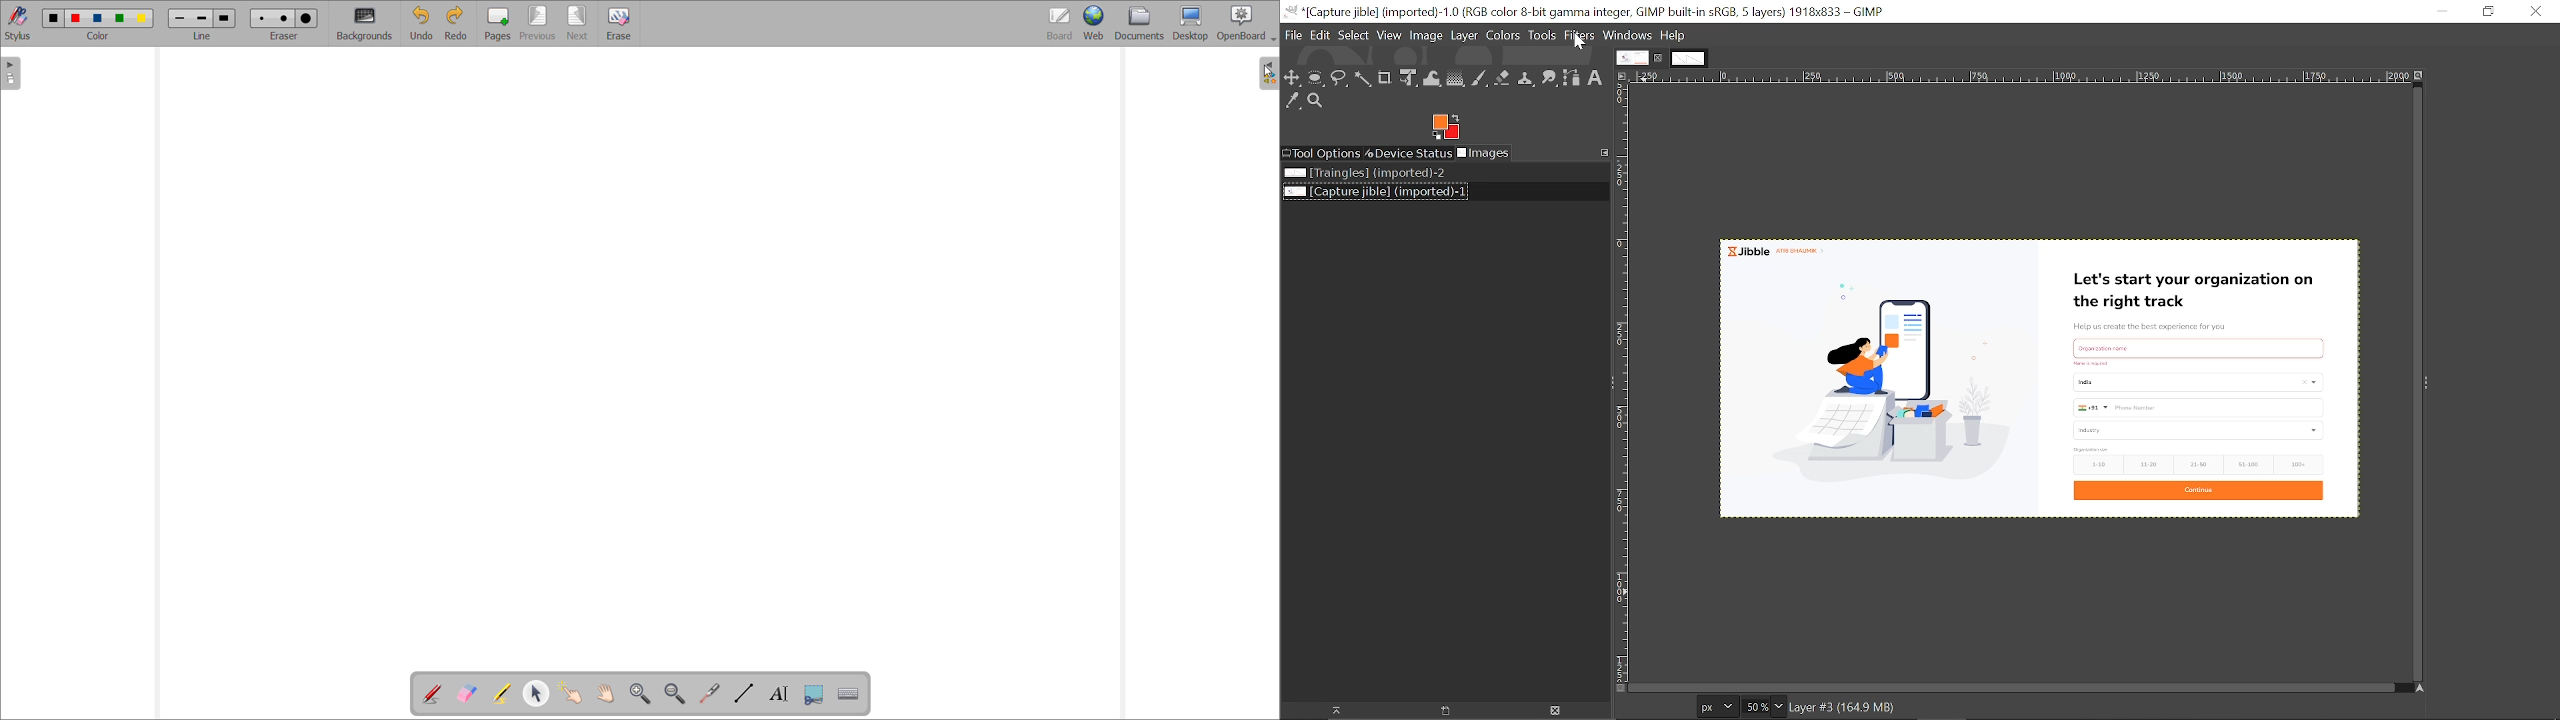 The width and height of the screenshot is (2576, 728). What do you see at coordinates (1341, 79) in the screenshot?
I see `Free select tool` at bounding box center [1341, 79].